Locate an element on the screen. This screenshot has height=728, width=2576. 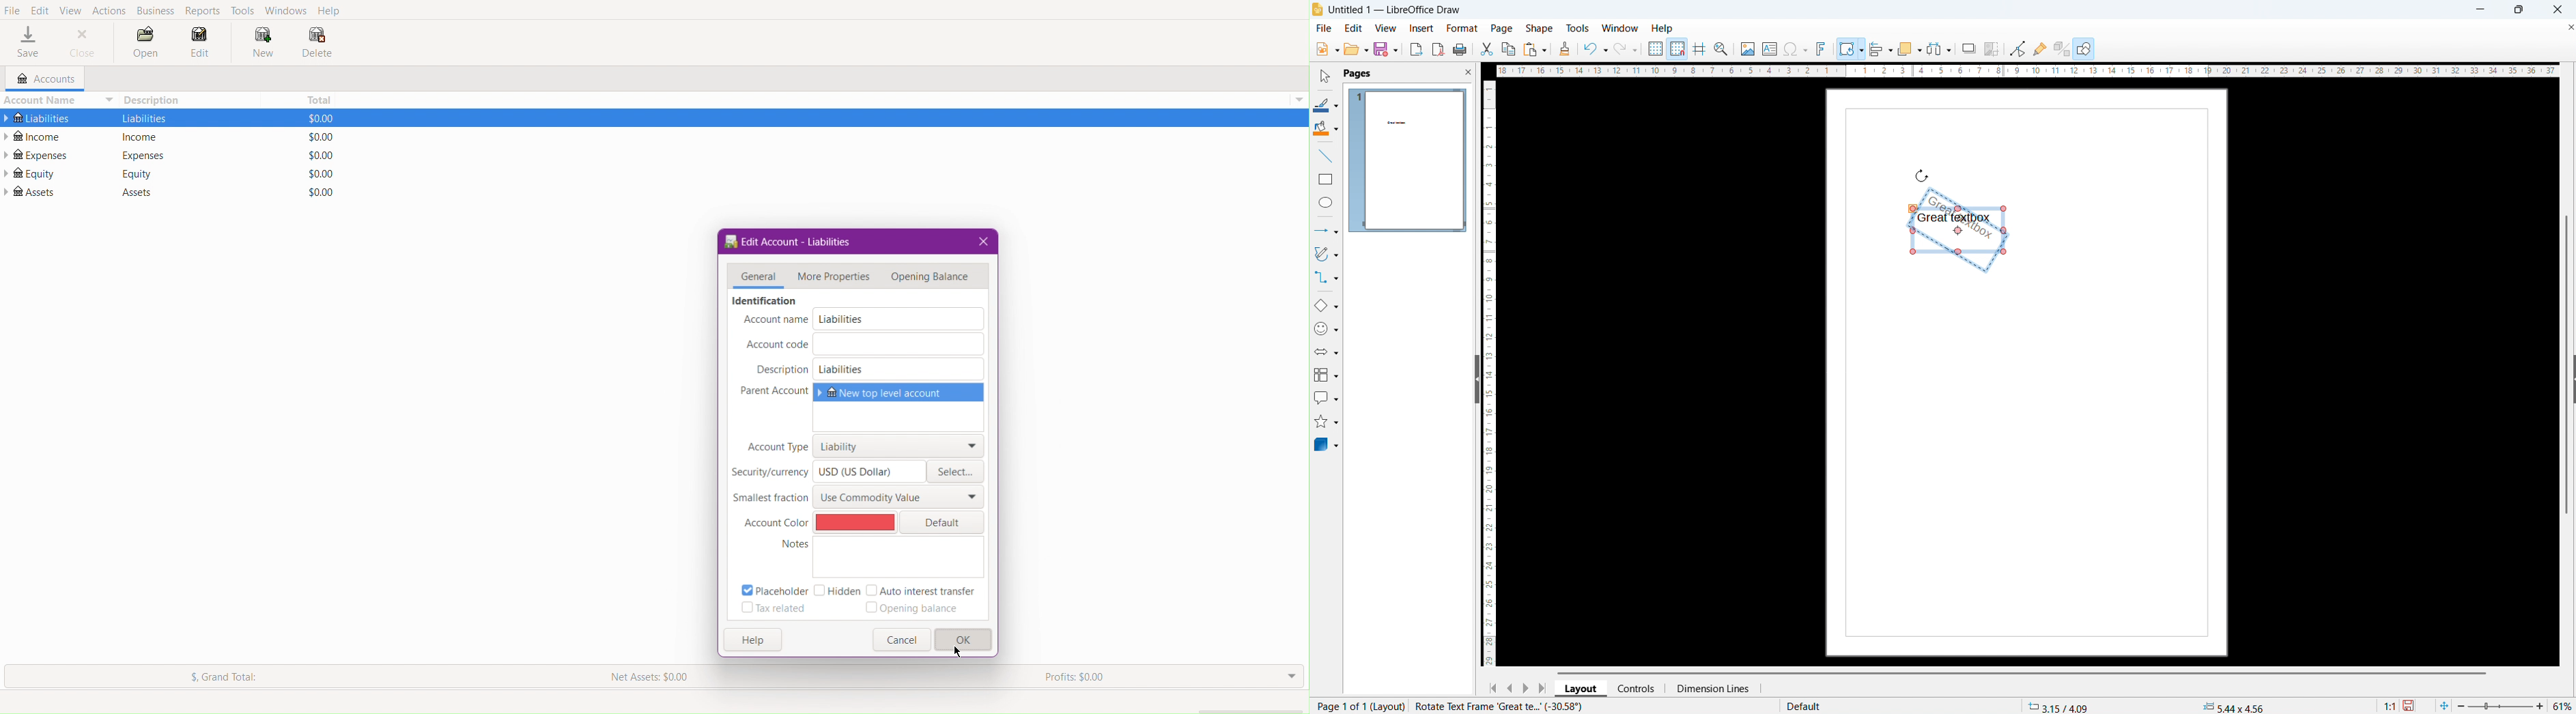
page number is located at coordinates (1358, 707).